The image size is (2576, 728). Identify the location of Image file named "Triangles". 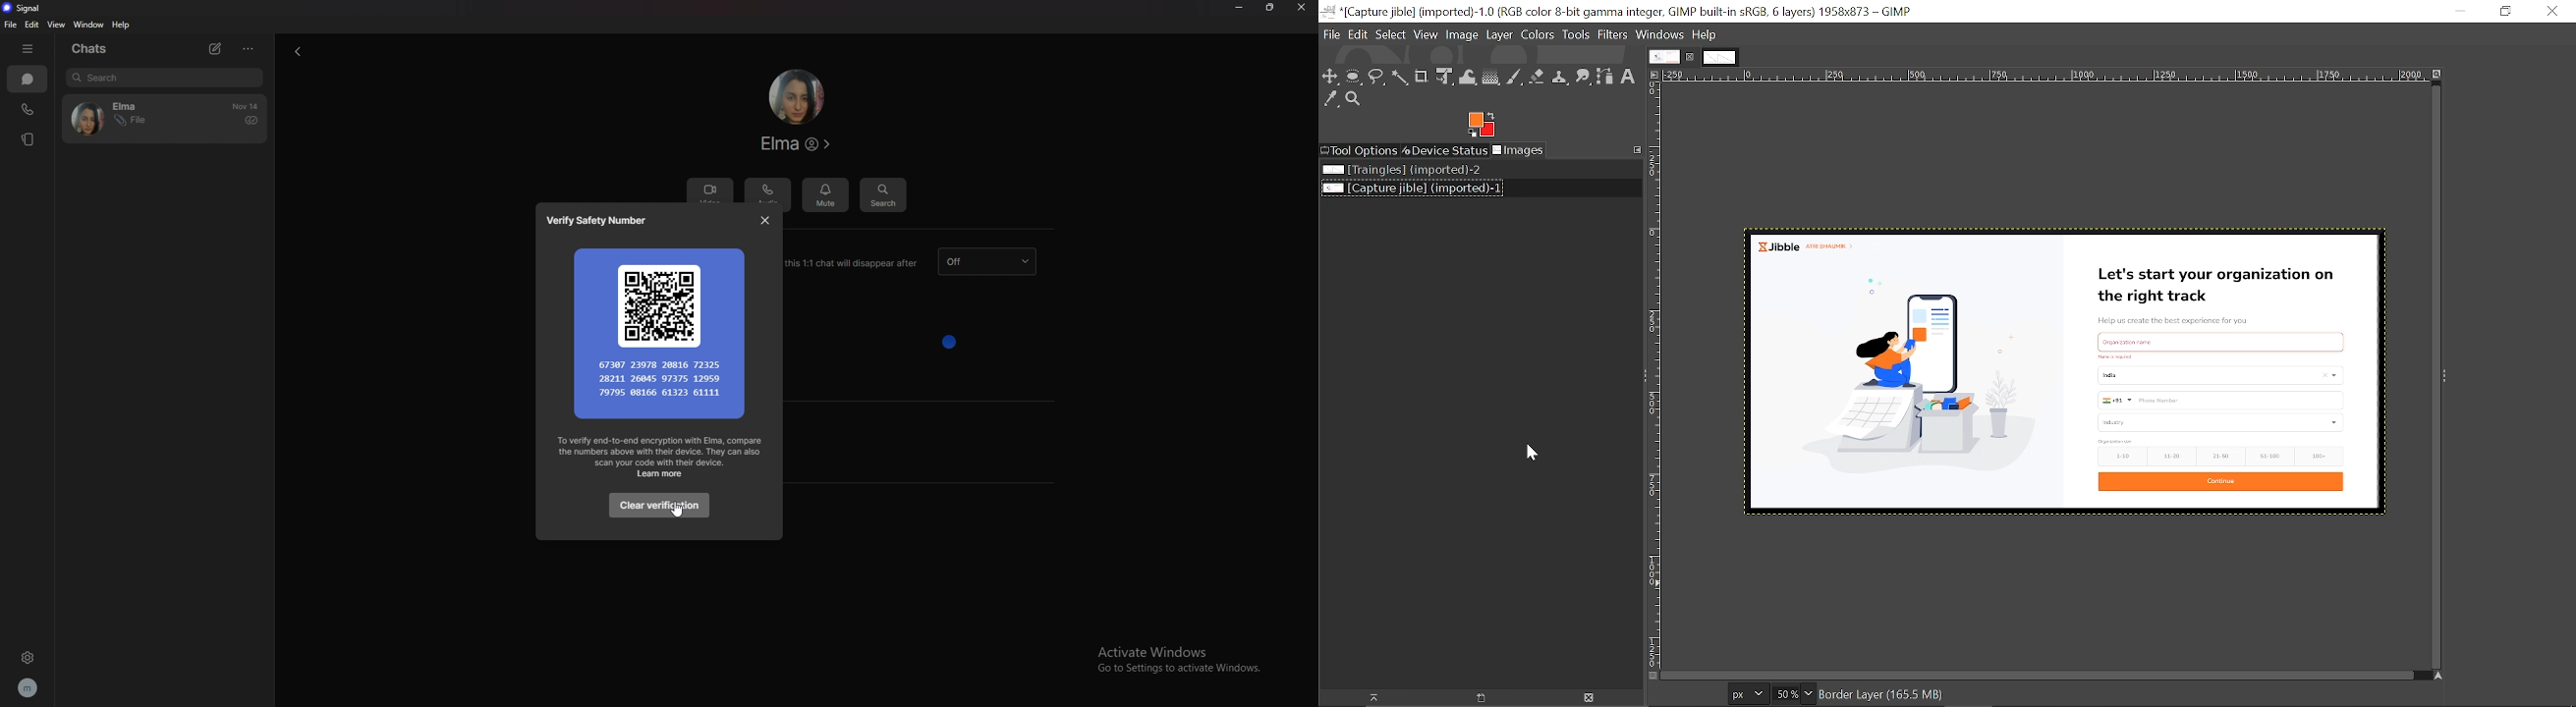
(1409, 169).